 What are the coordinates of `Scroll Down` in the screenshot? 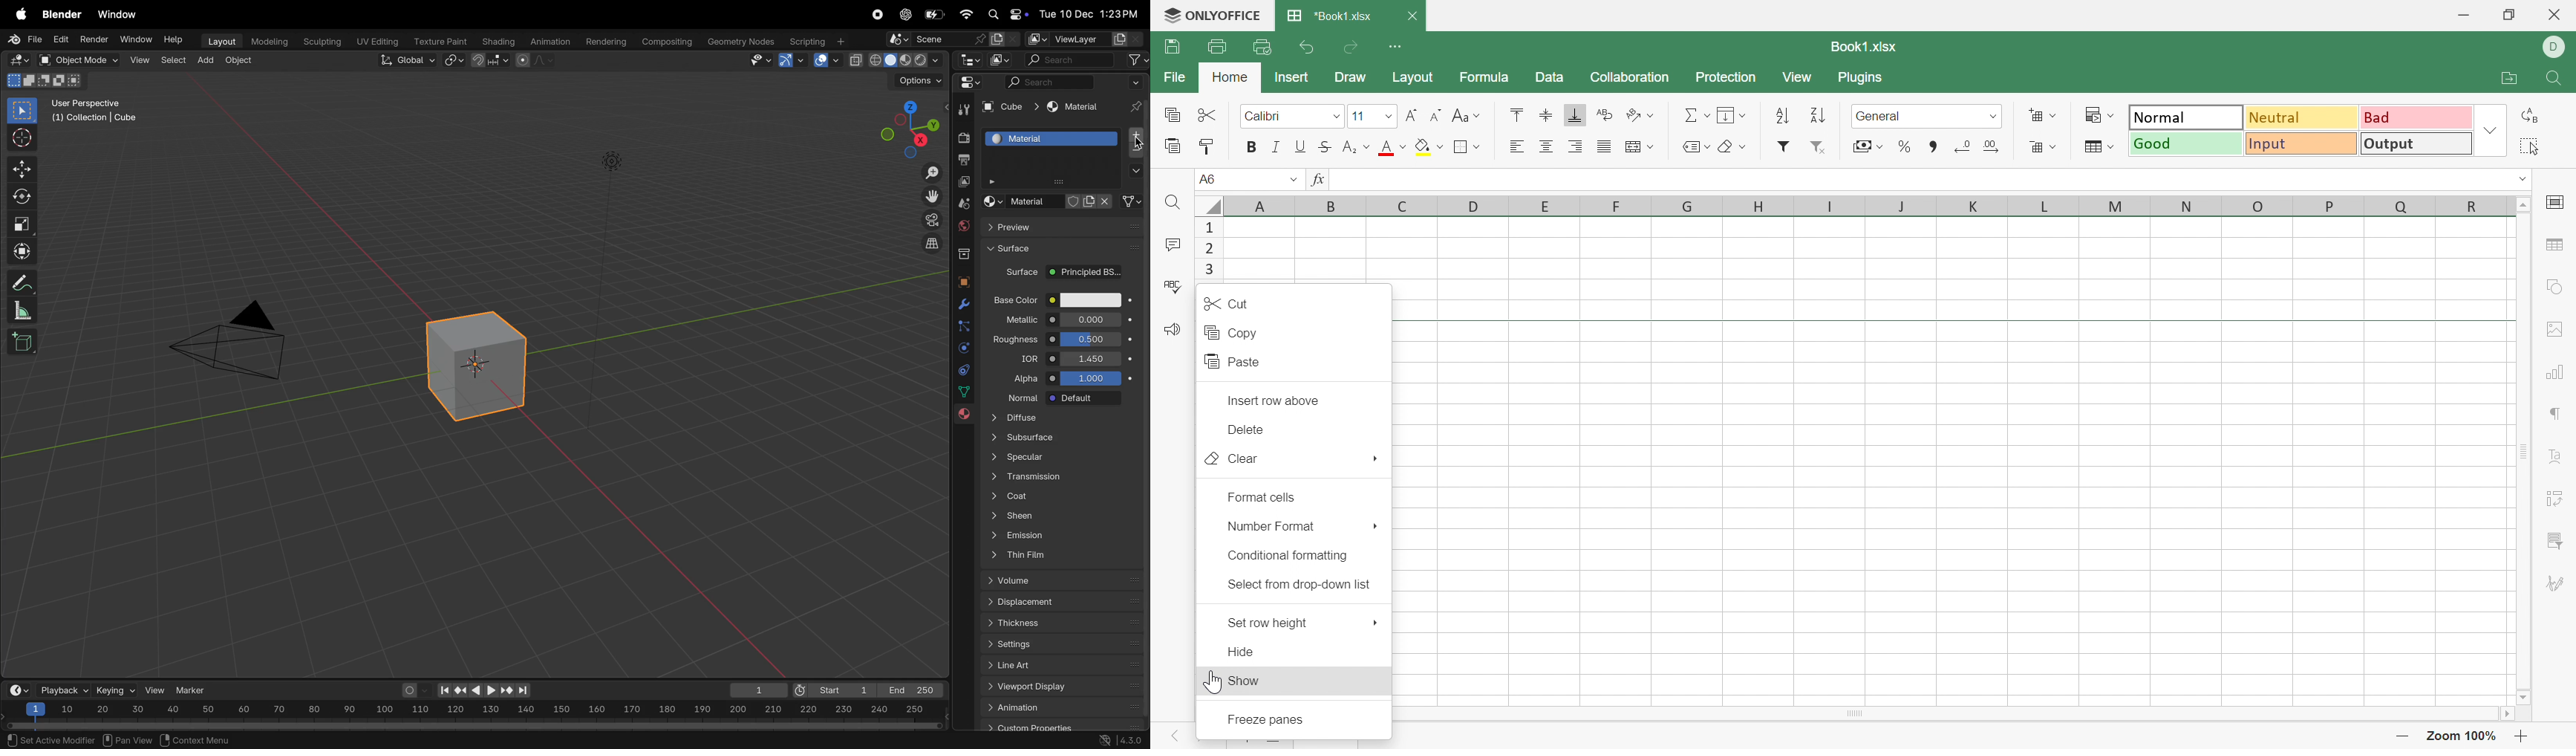 It's located at (2526, 698).